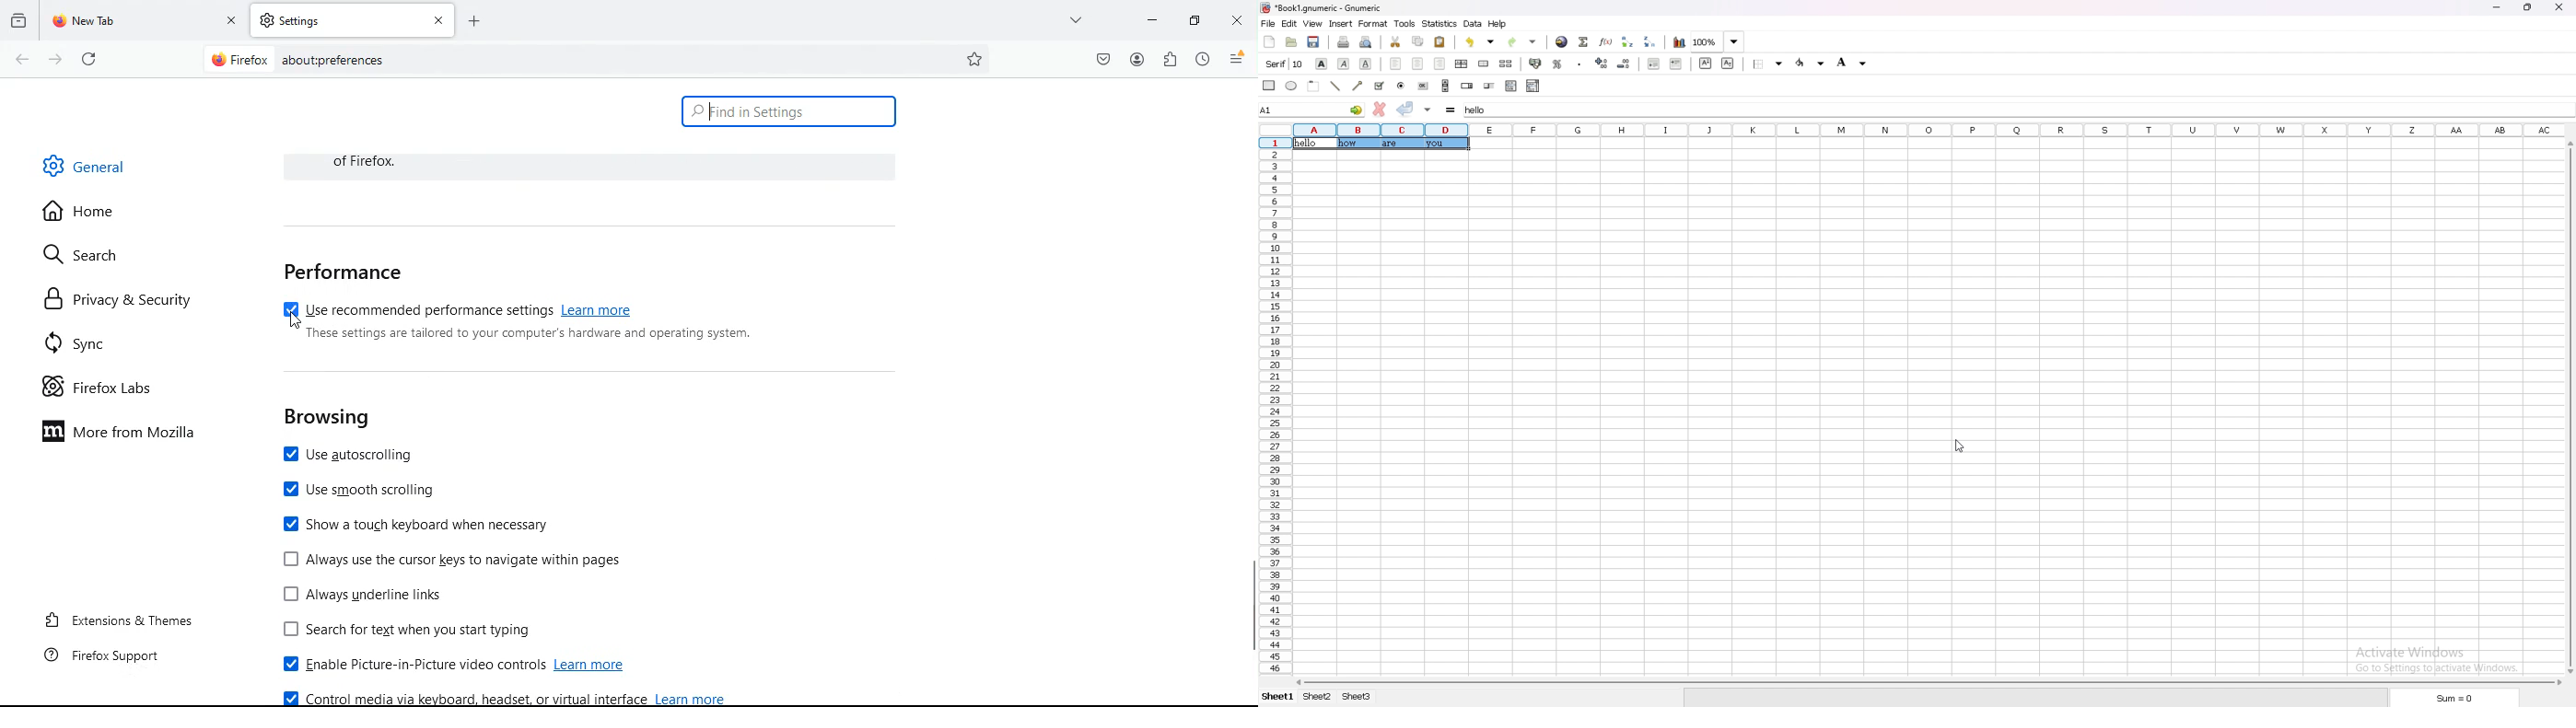  What do you see at coordinates (364, 493) in the screenshot?
I see `use smooth scrolling` at bounding box center [364, 493].